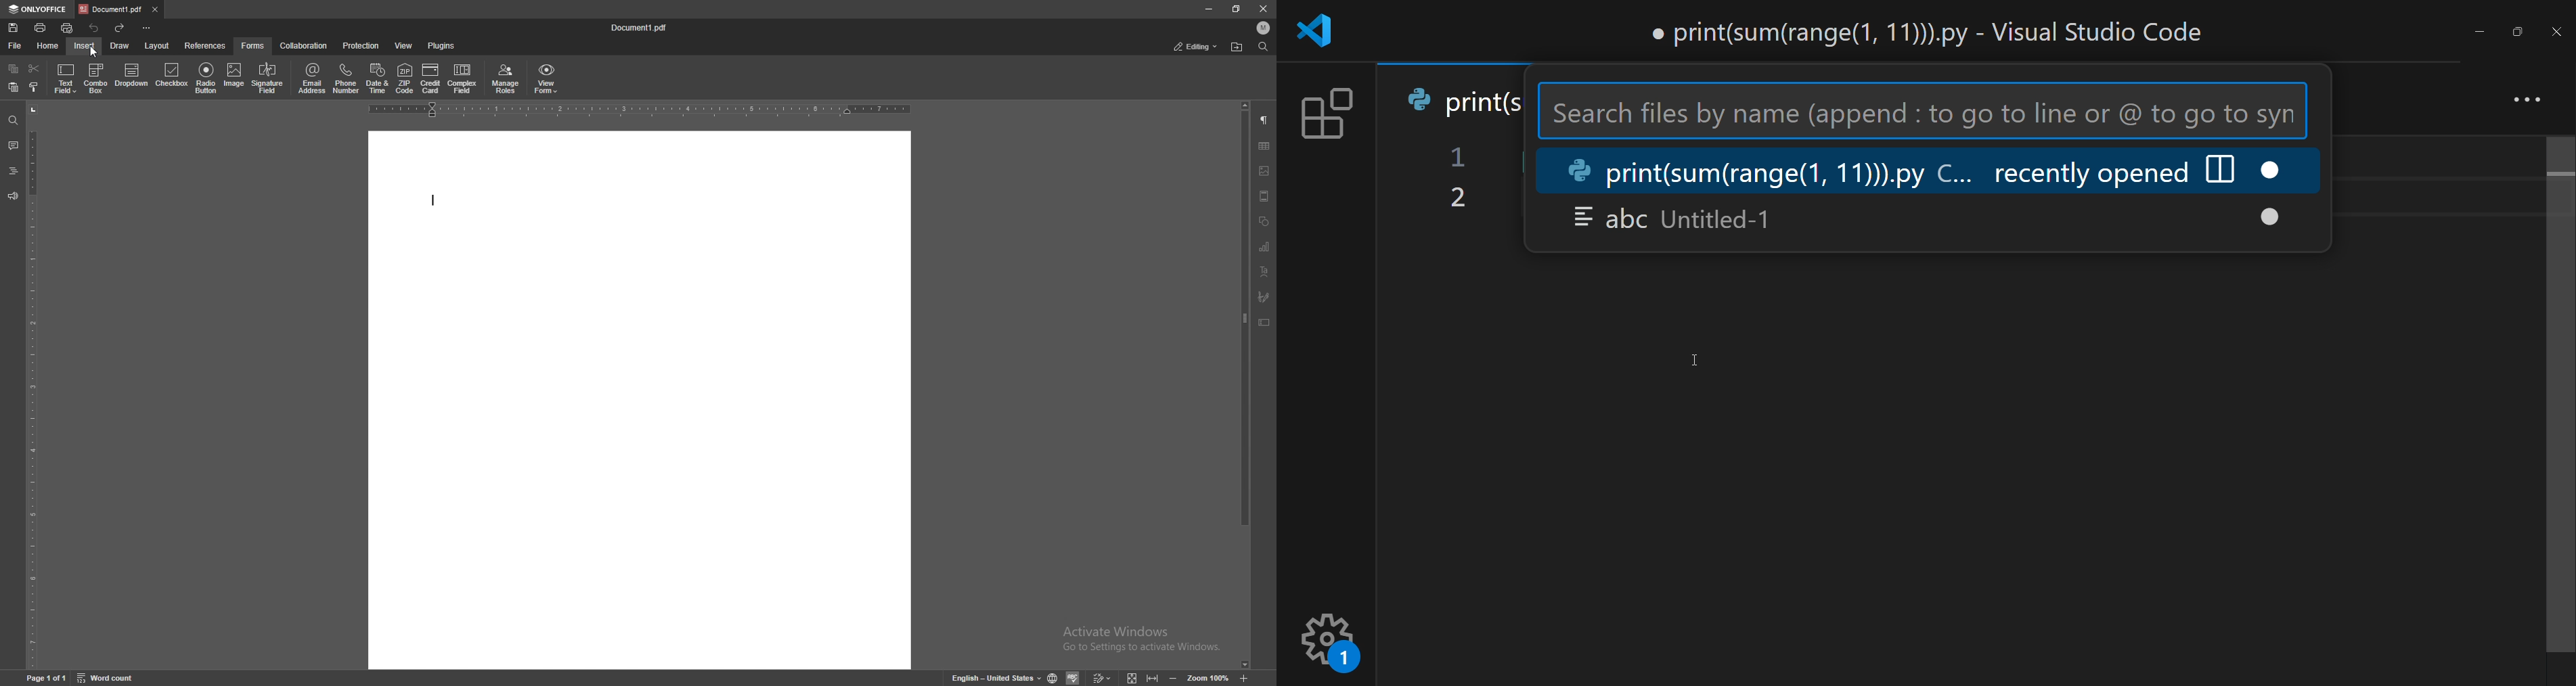 The height and width of the screenshot is (700, 2576). What do you see at coordinates (31, 387) in the screenshot?
I see `vertical scale` at bounding box center [31, 387].